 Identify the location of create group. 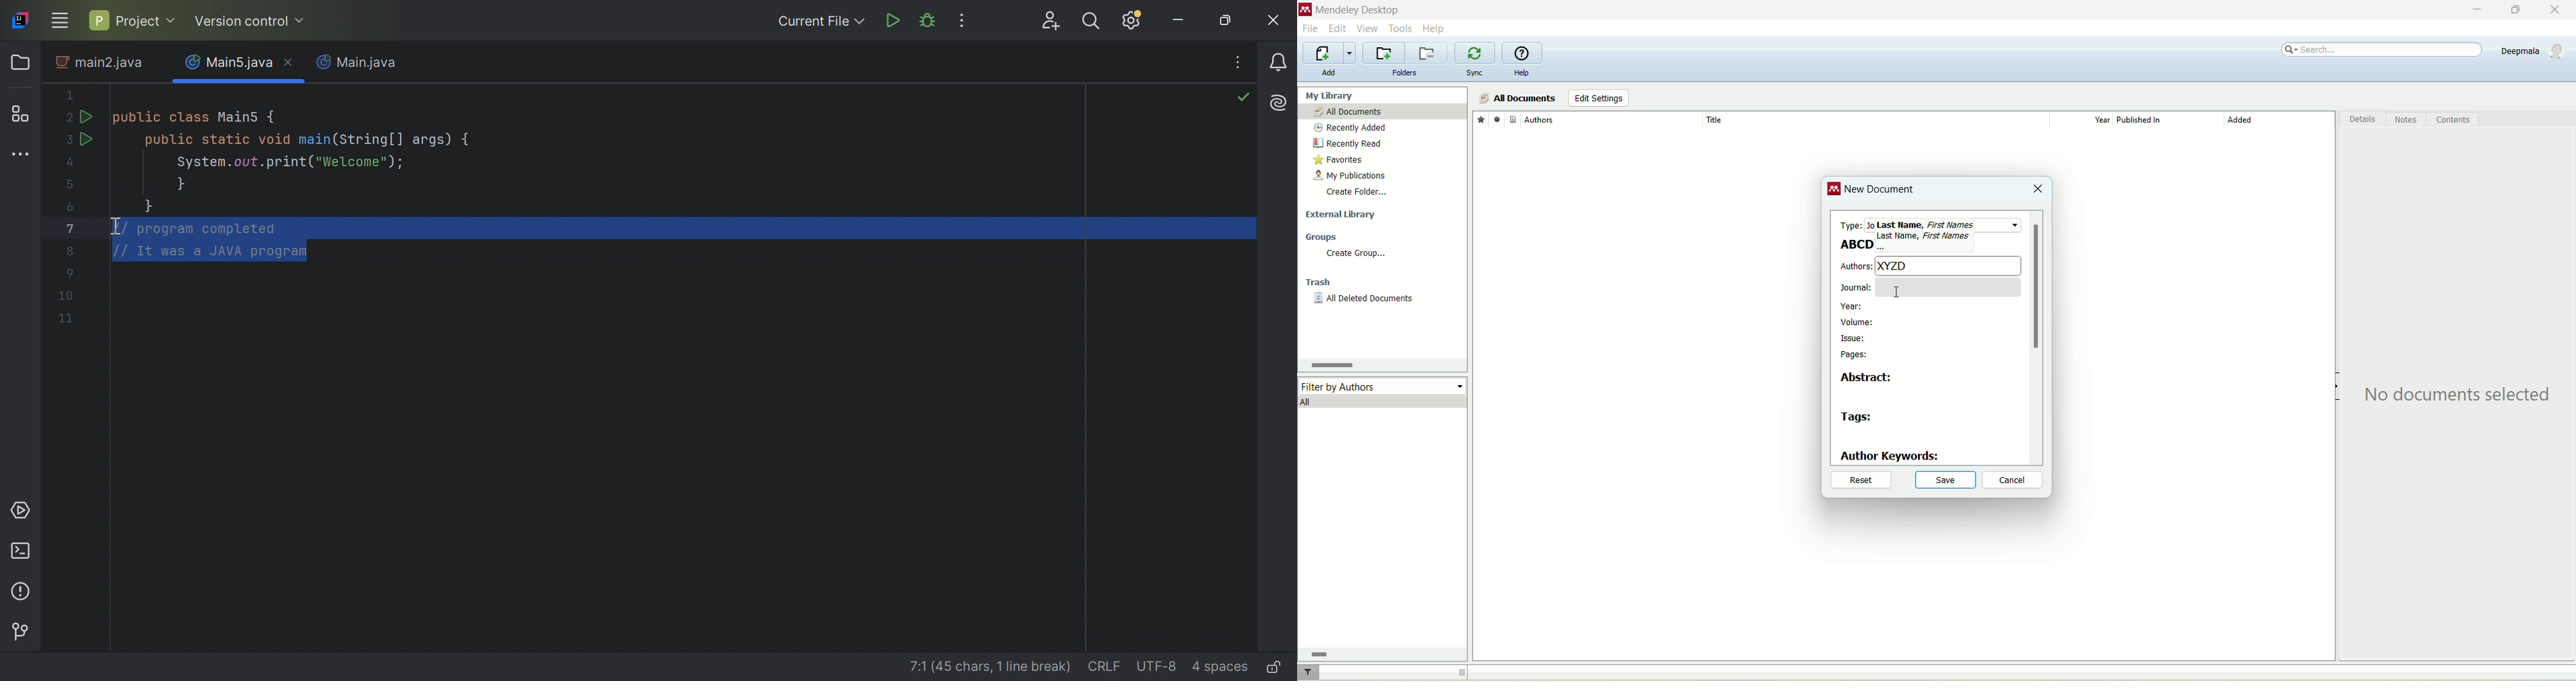
(1355, 253).